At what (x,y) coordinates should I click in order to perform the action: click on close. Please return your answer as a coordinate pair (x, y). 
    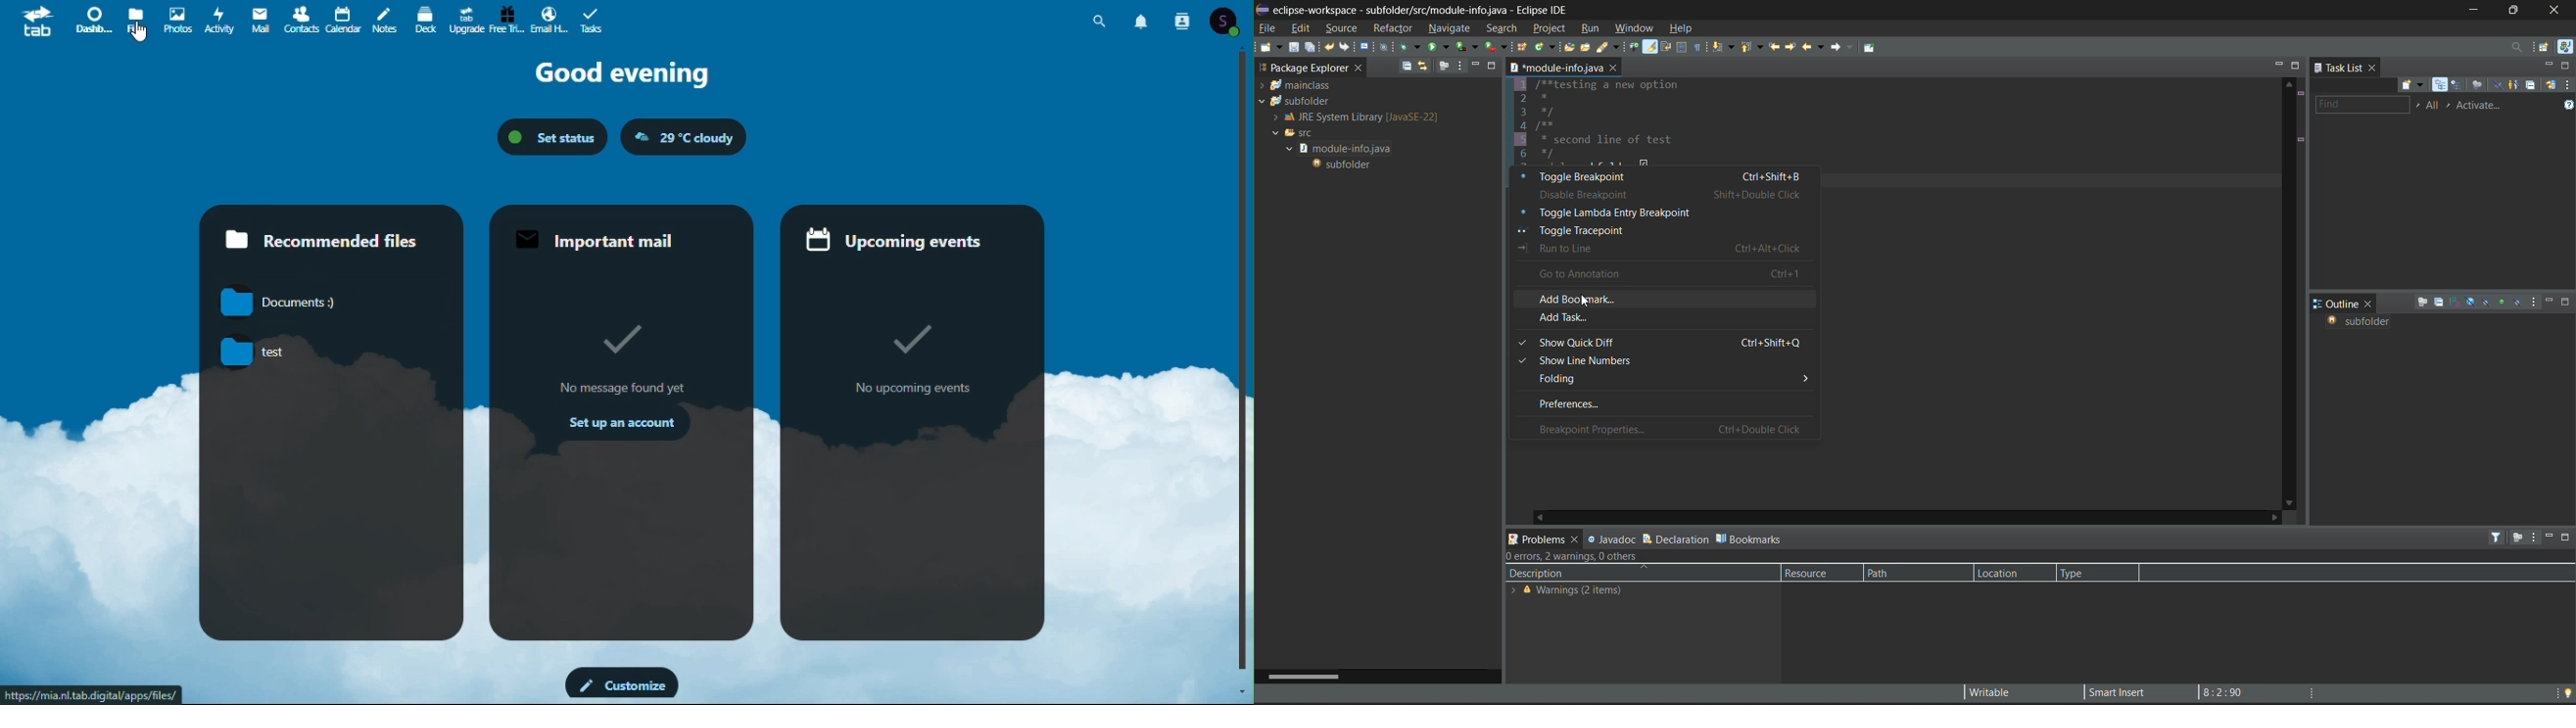
    Looking at the image, I should click on (2371, 304).